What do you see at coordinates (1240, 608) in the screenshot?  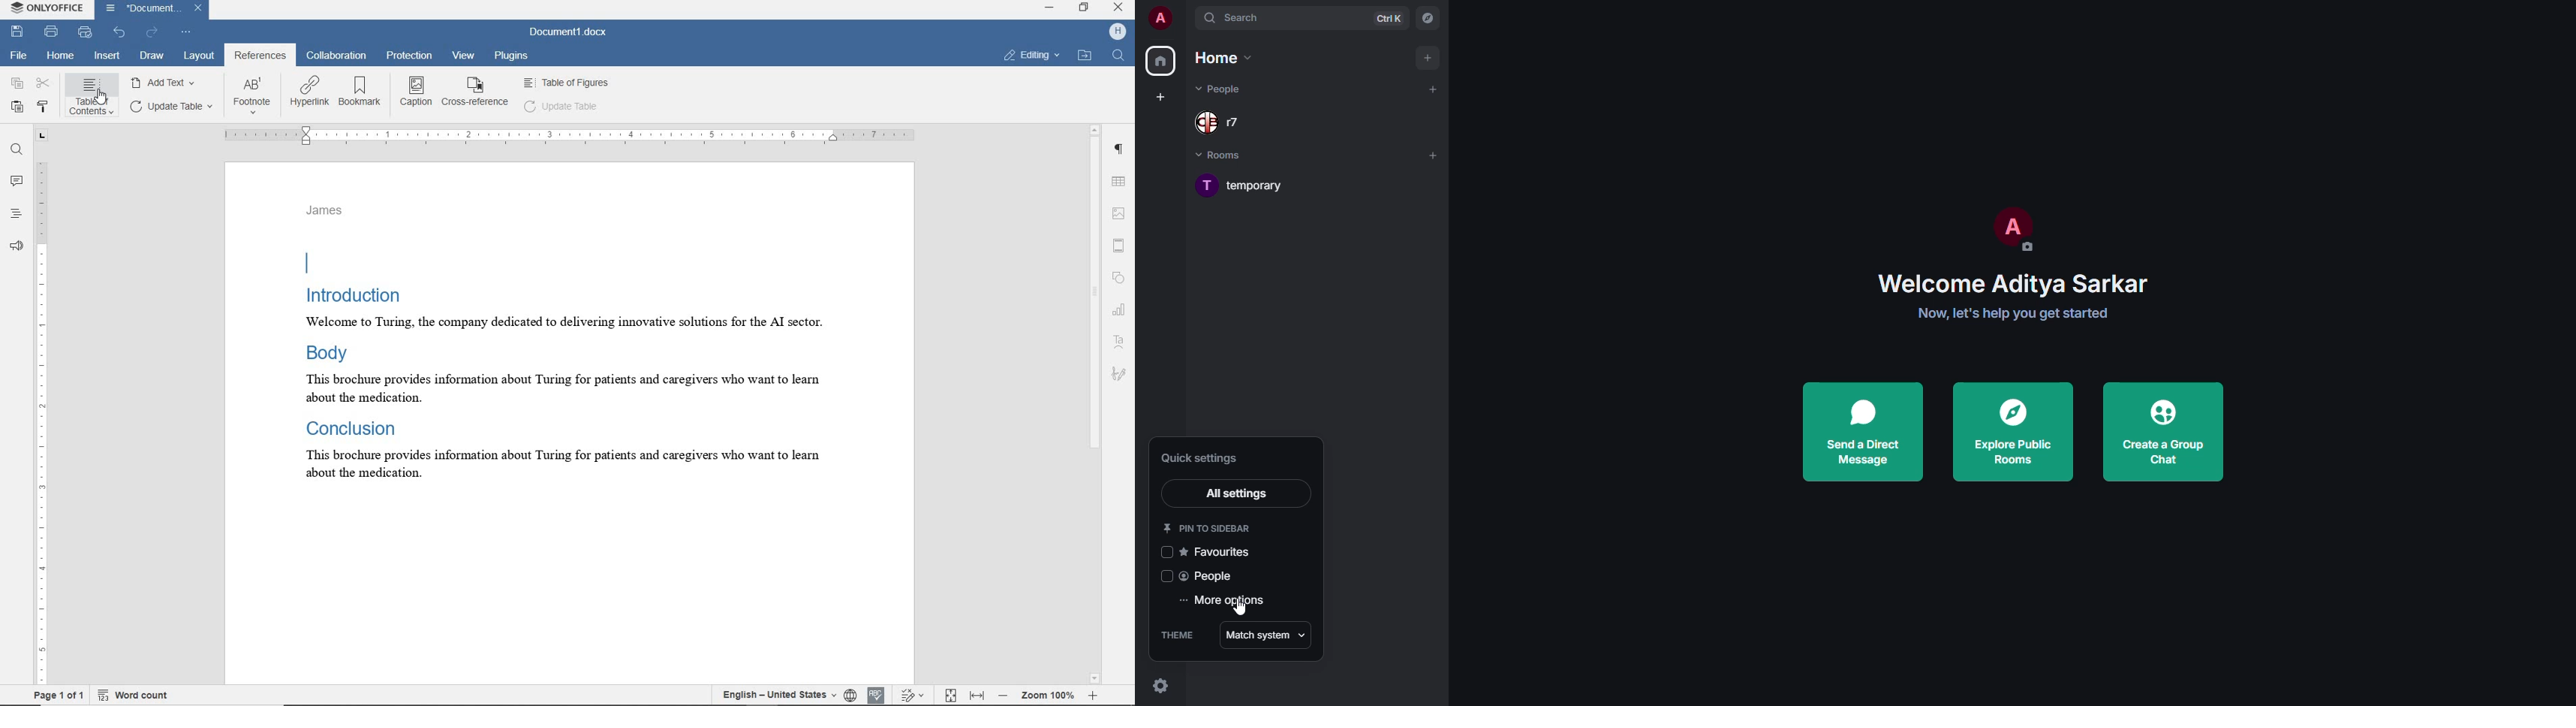 I see `cursor` at bounding box center [1240, 608].